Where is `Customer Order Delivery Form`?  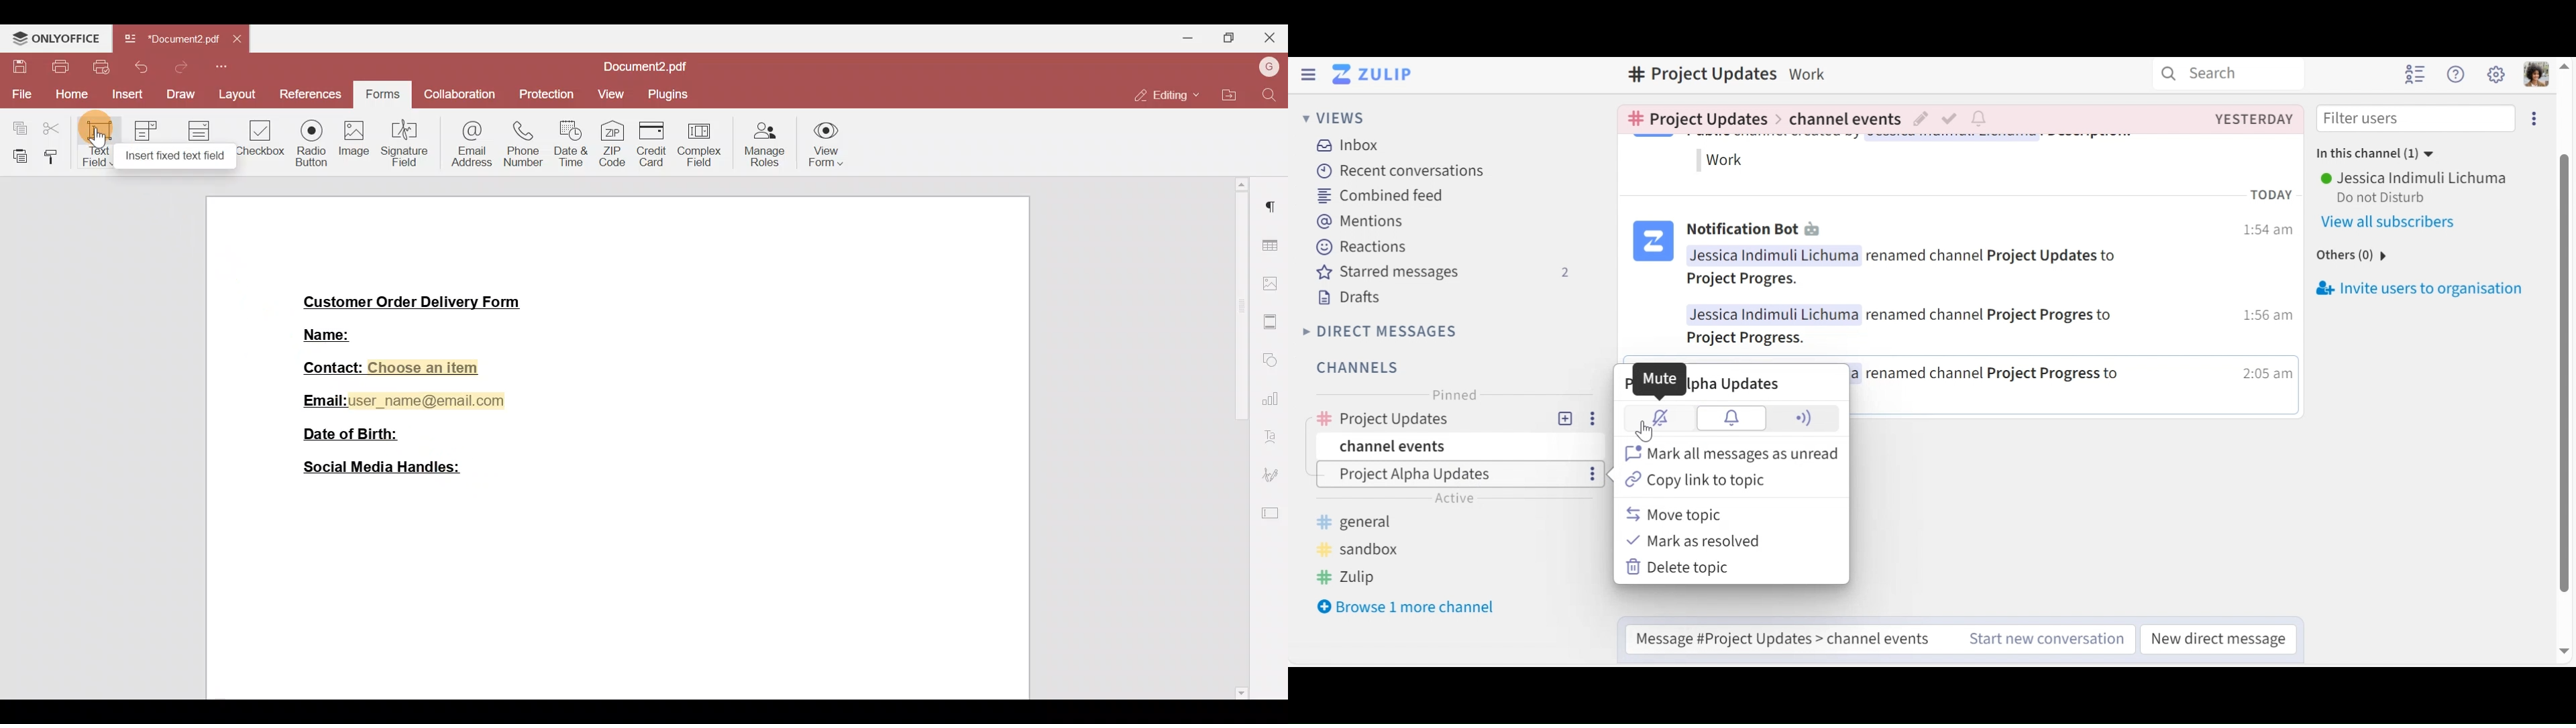 Customer Order Delivery Form is located at coordinates (411, 298).